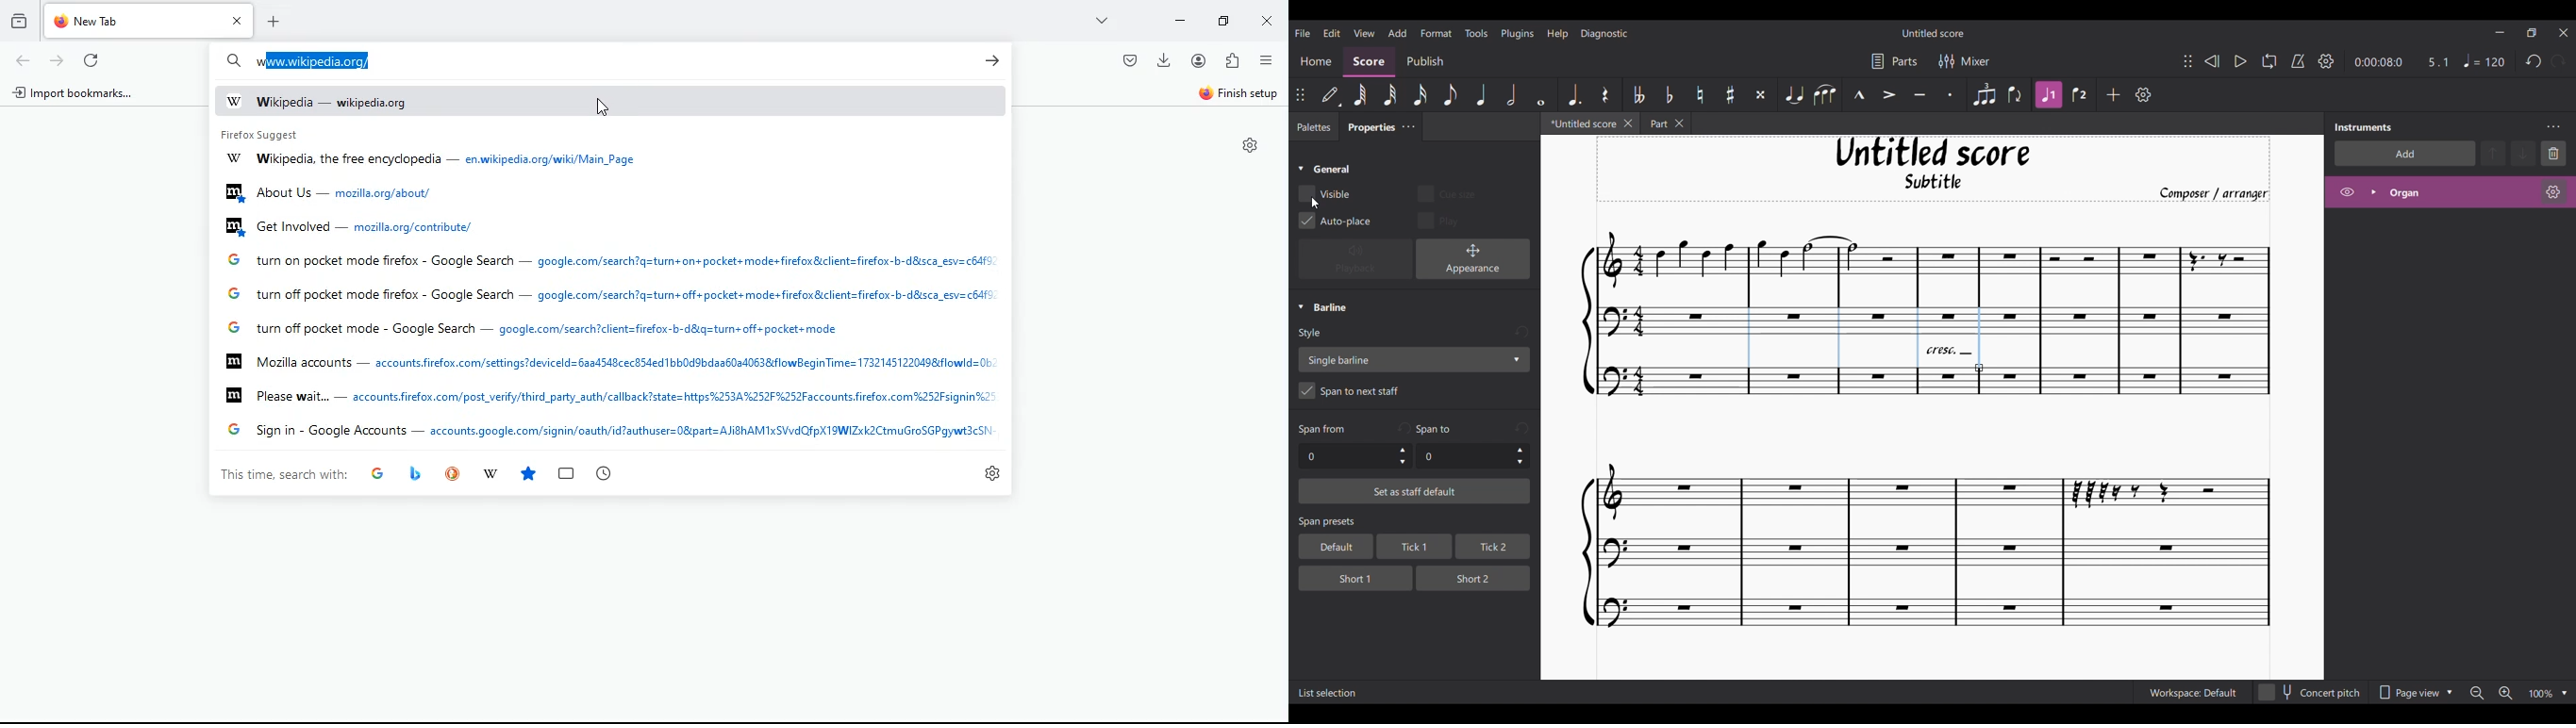 Image resolution: width=2576 pixels, height=728 pixels. Describe the element at coordinates (1439, 220) in the screenshot. I see `Toggle for Play` at that location.